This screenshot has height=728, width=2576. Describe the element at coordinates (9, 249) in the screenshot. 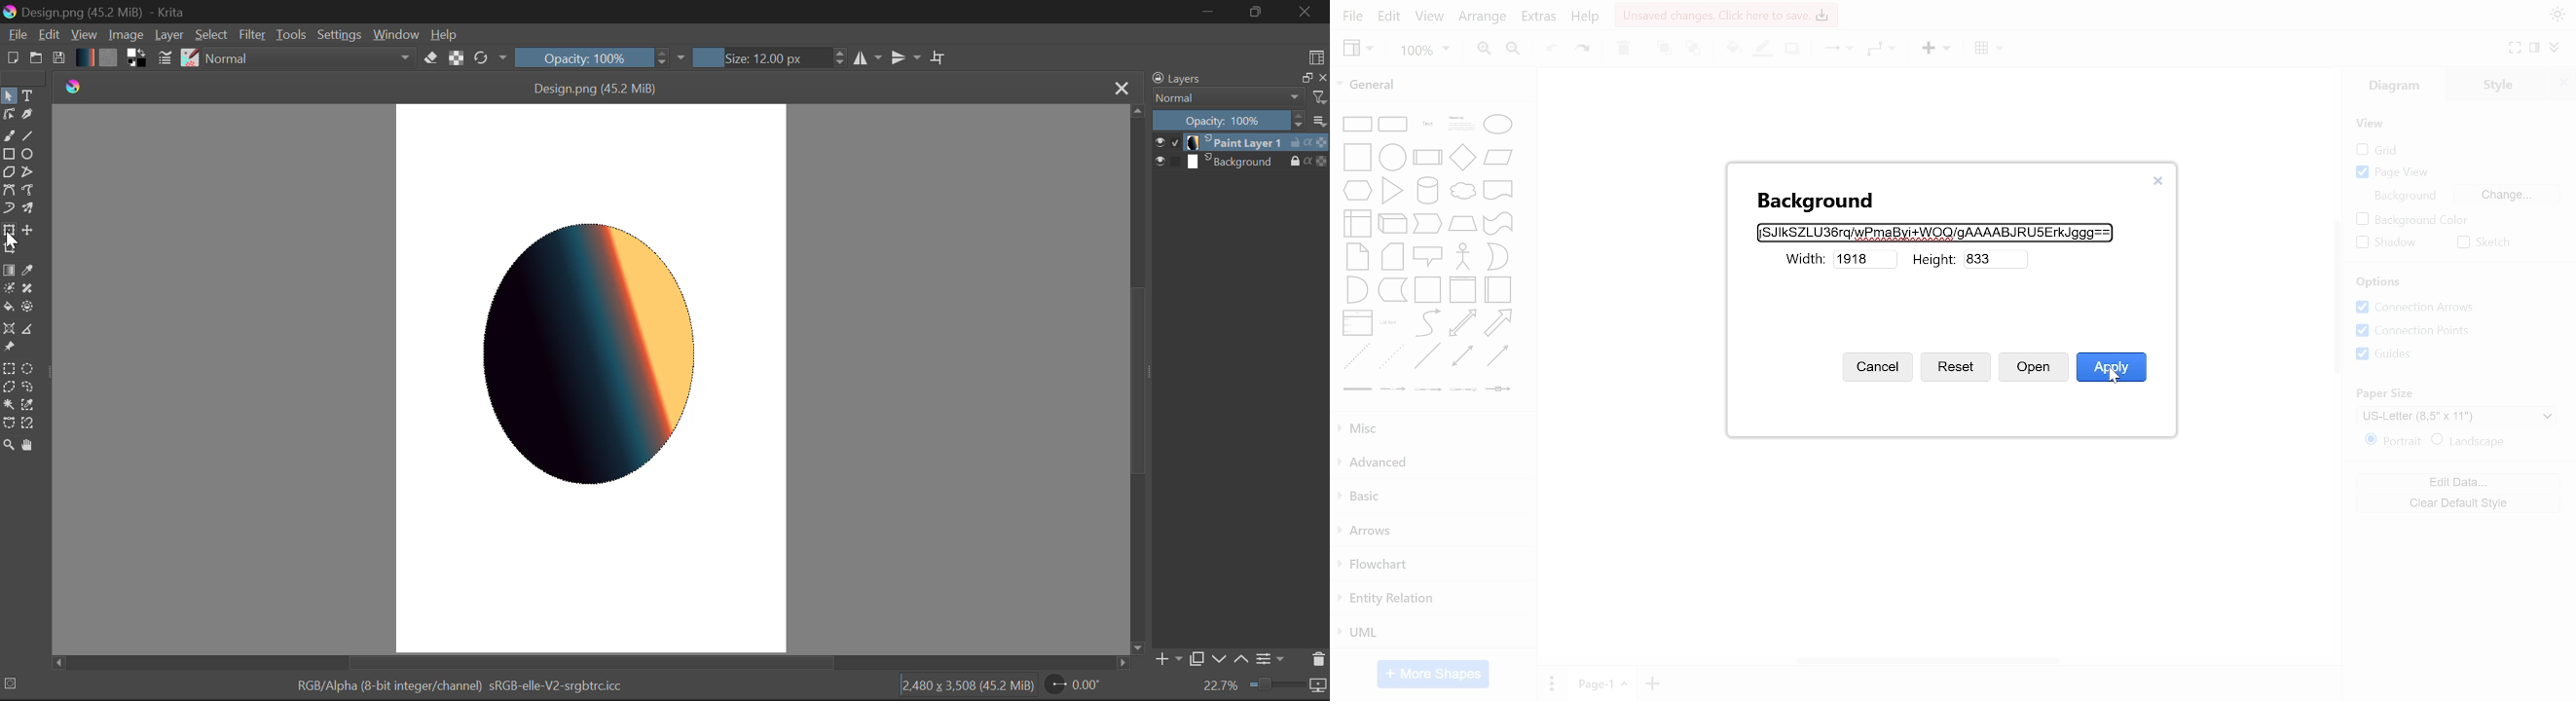

I see `Crop` at that location.